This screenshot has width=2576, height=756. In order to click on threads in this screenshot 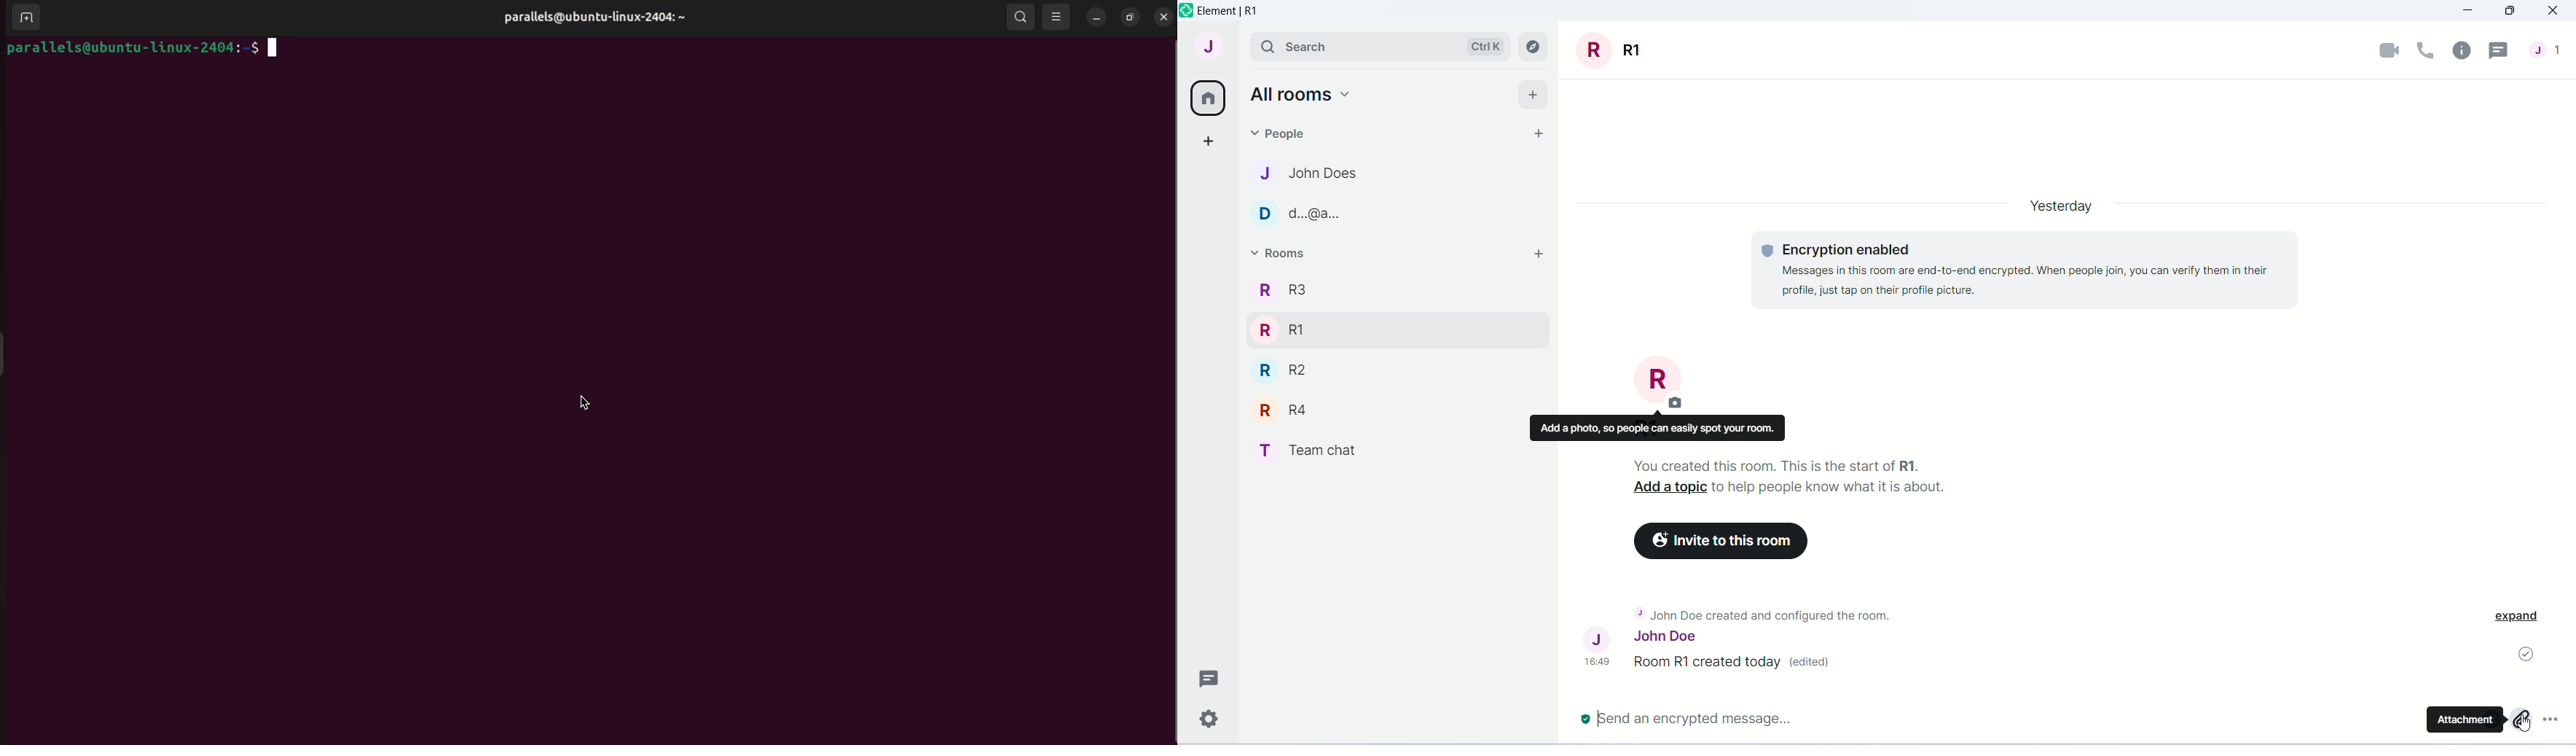, I will do `click(2502, 50)`.